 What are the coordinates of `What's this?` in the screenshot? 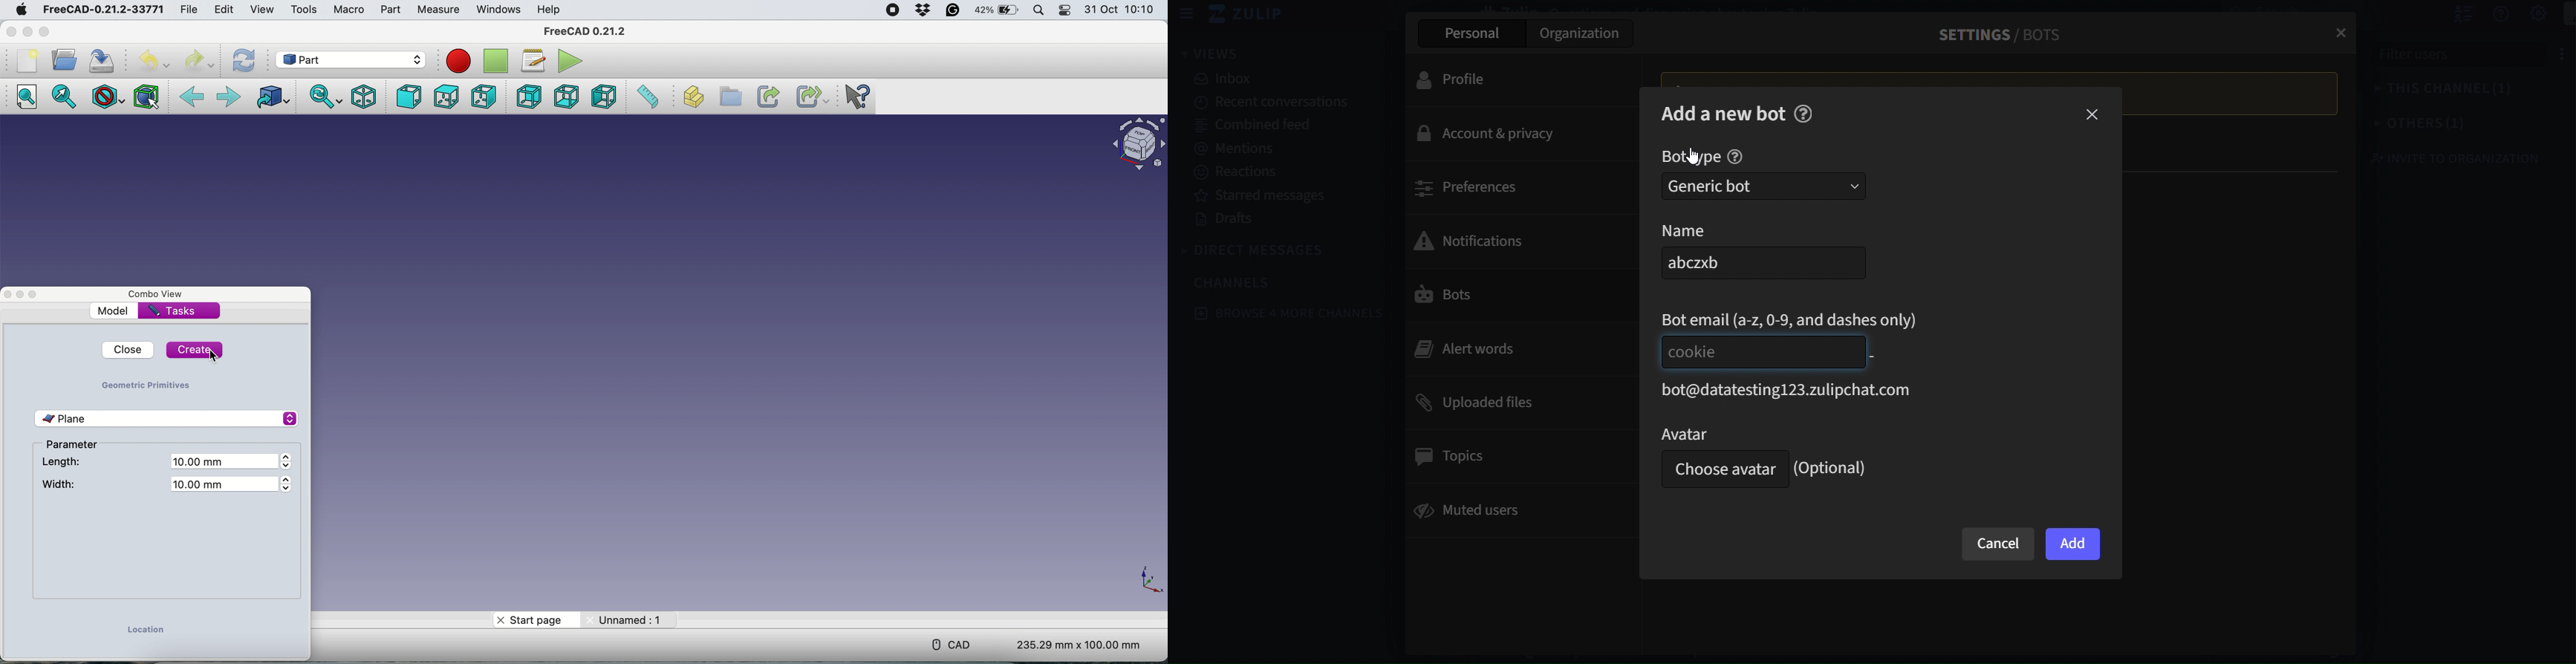 It's located at (856, 97).